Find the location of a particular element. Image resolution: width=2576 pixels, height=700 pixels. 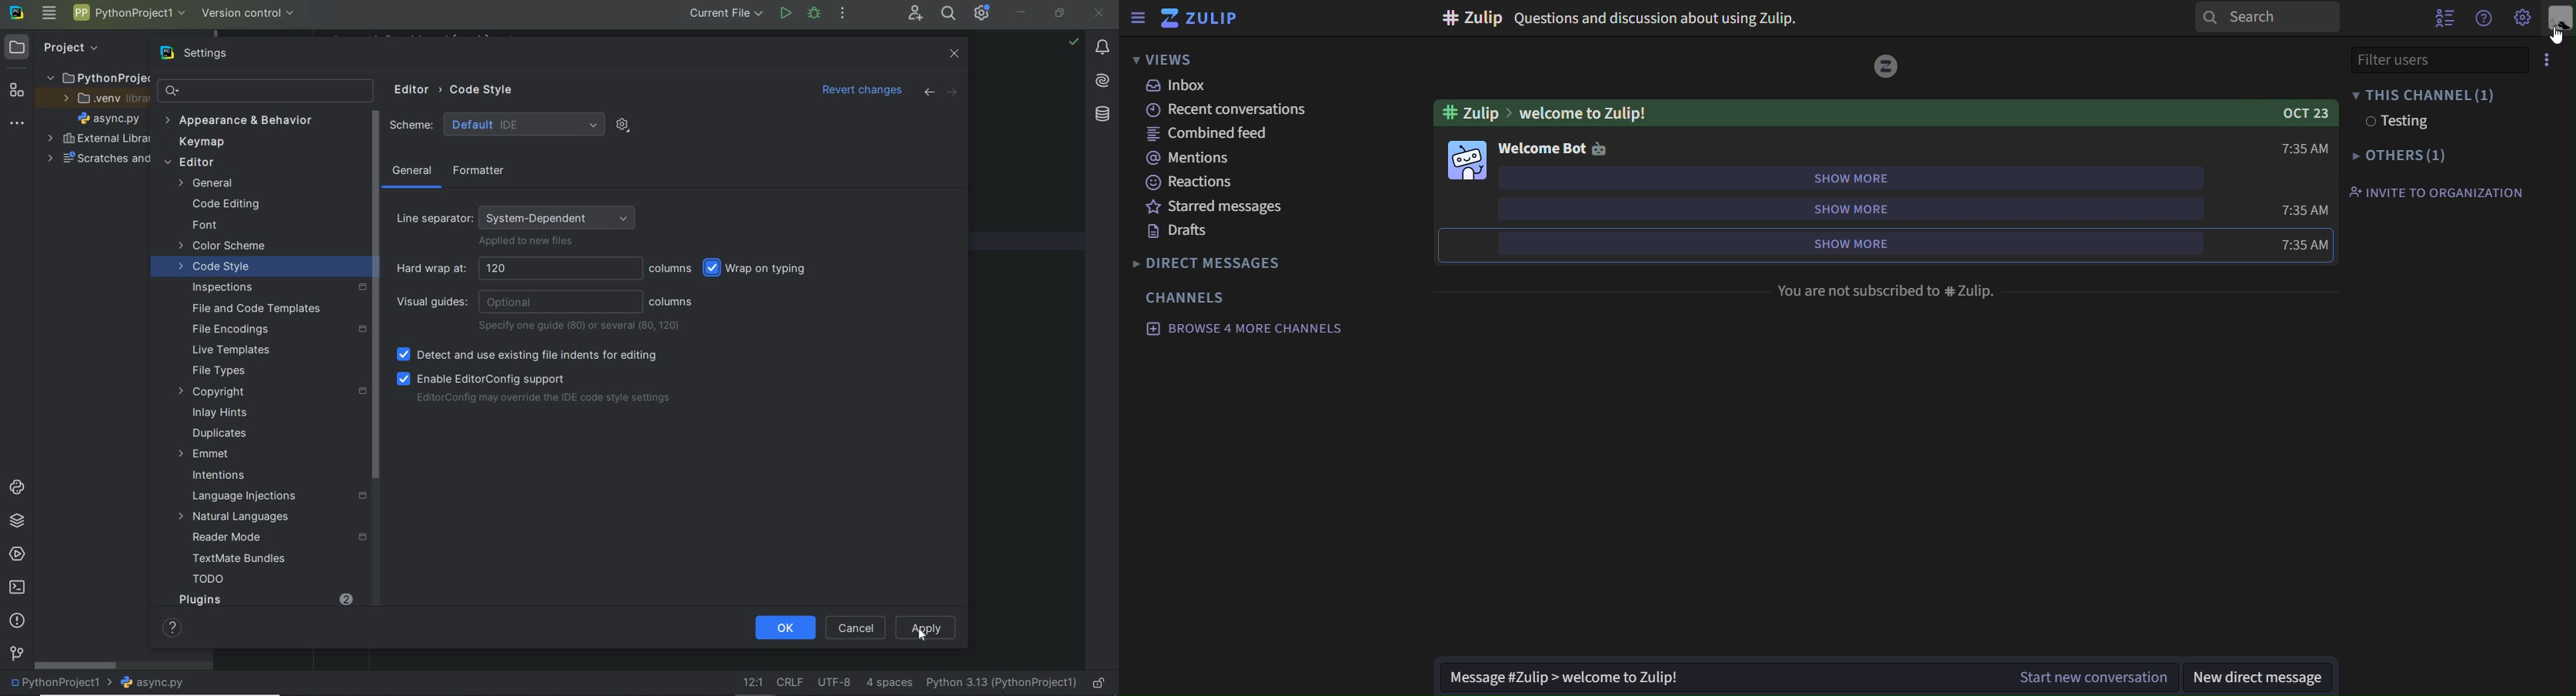

2 is located at coordinates (342, 600).